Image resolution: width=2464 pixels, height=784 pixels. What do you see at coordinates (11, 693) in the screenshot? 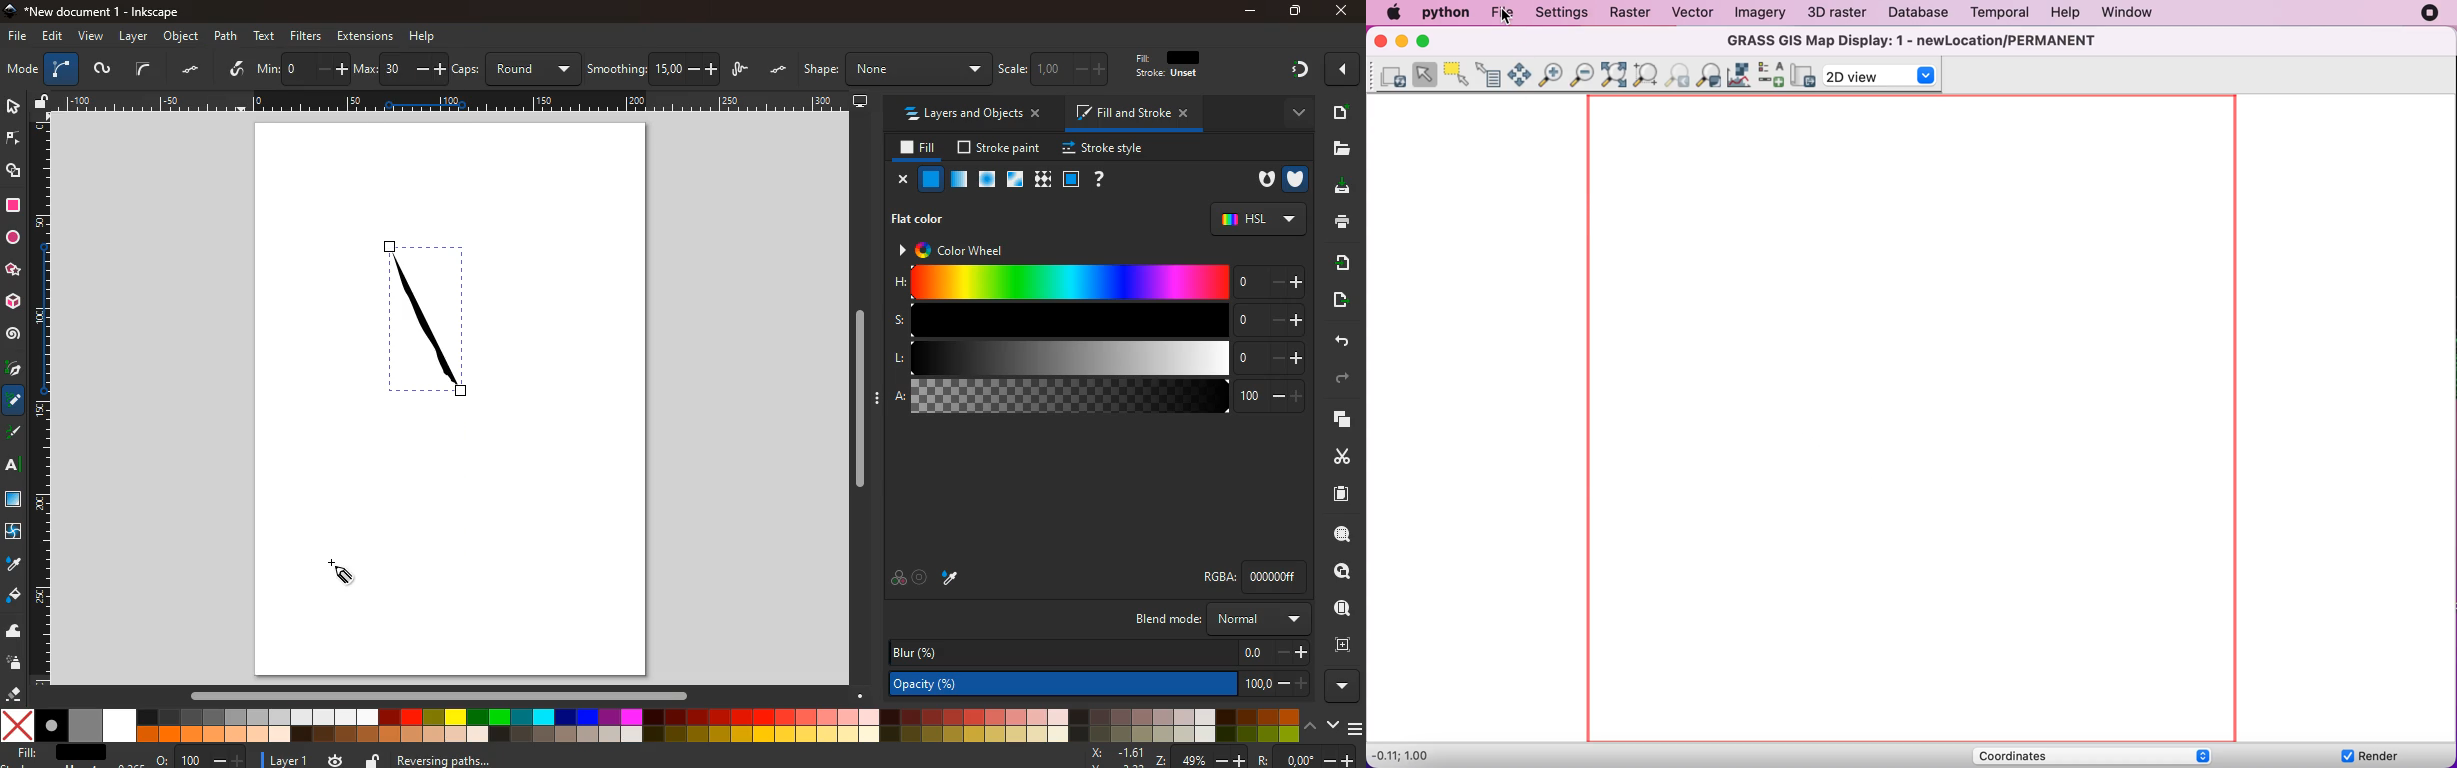
I see `erase` at bounding box center [11, 693].